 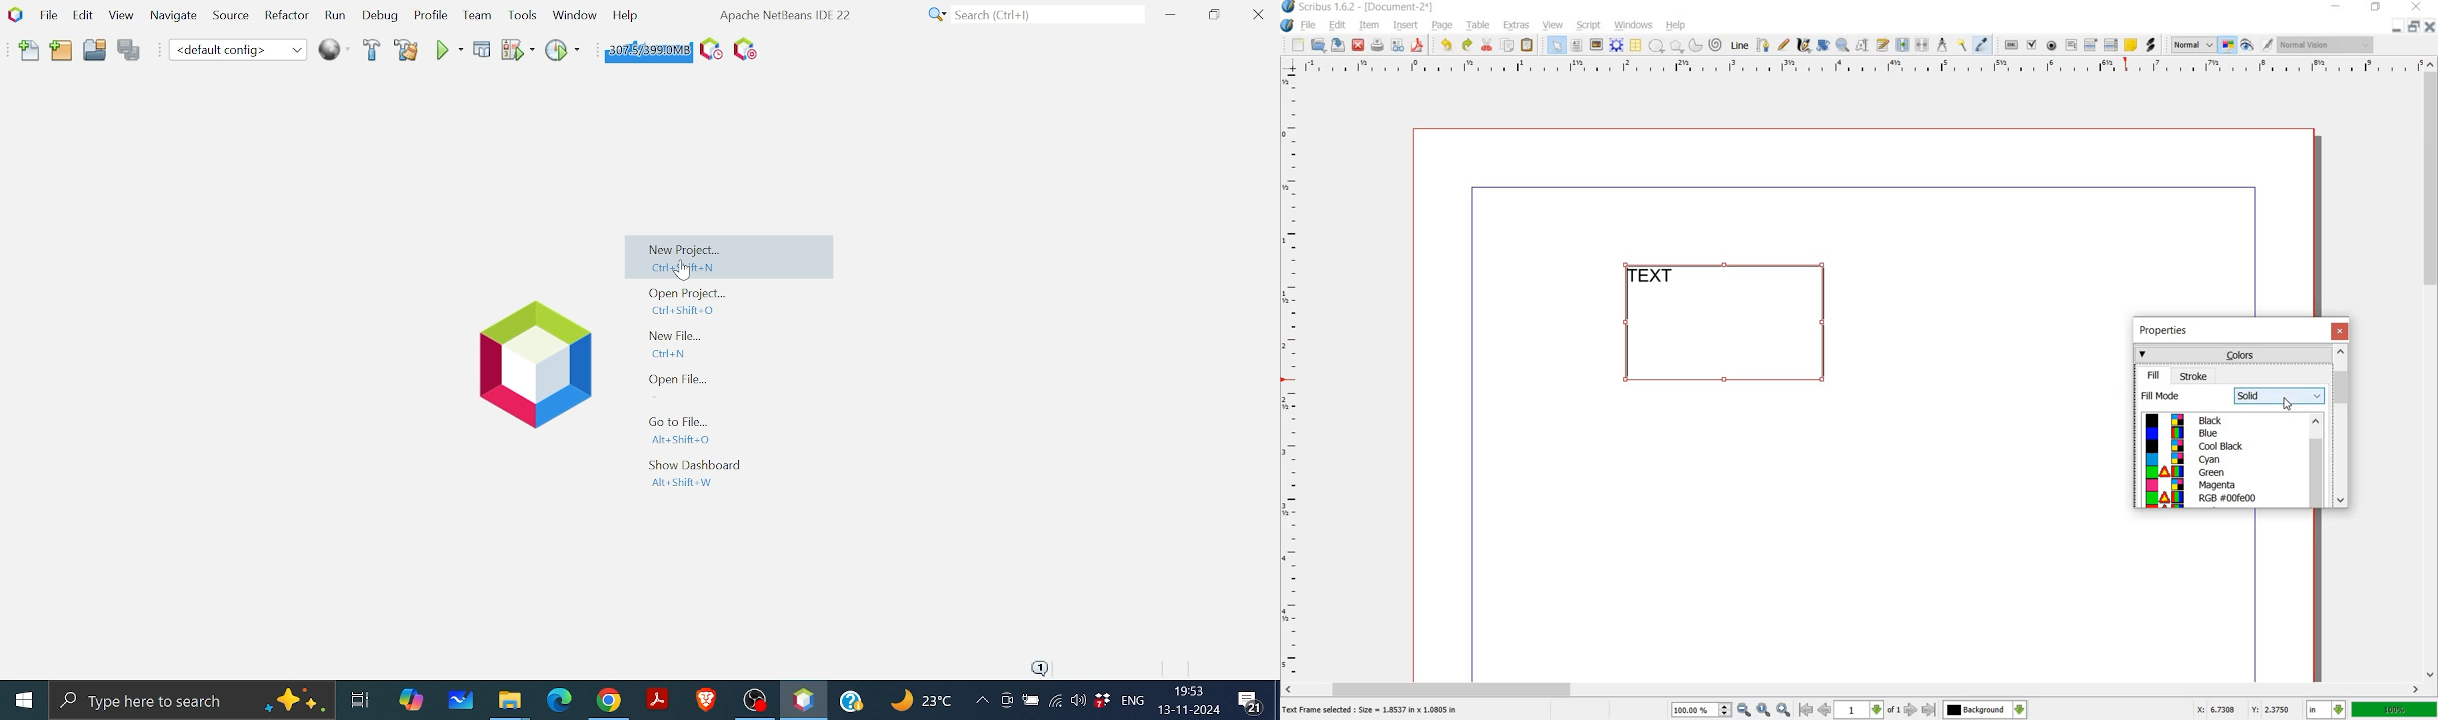 I want to click on colors, so click(x=2232, y=354).